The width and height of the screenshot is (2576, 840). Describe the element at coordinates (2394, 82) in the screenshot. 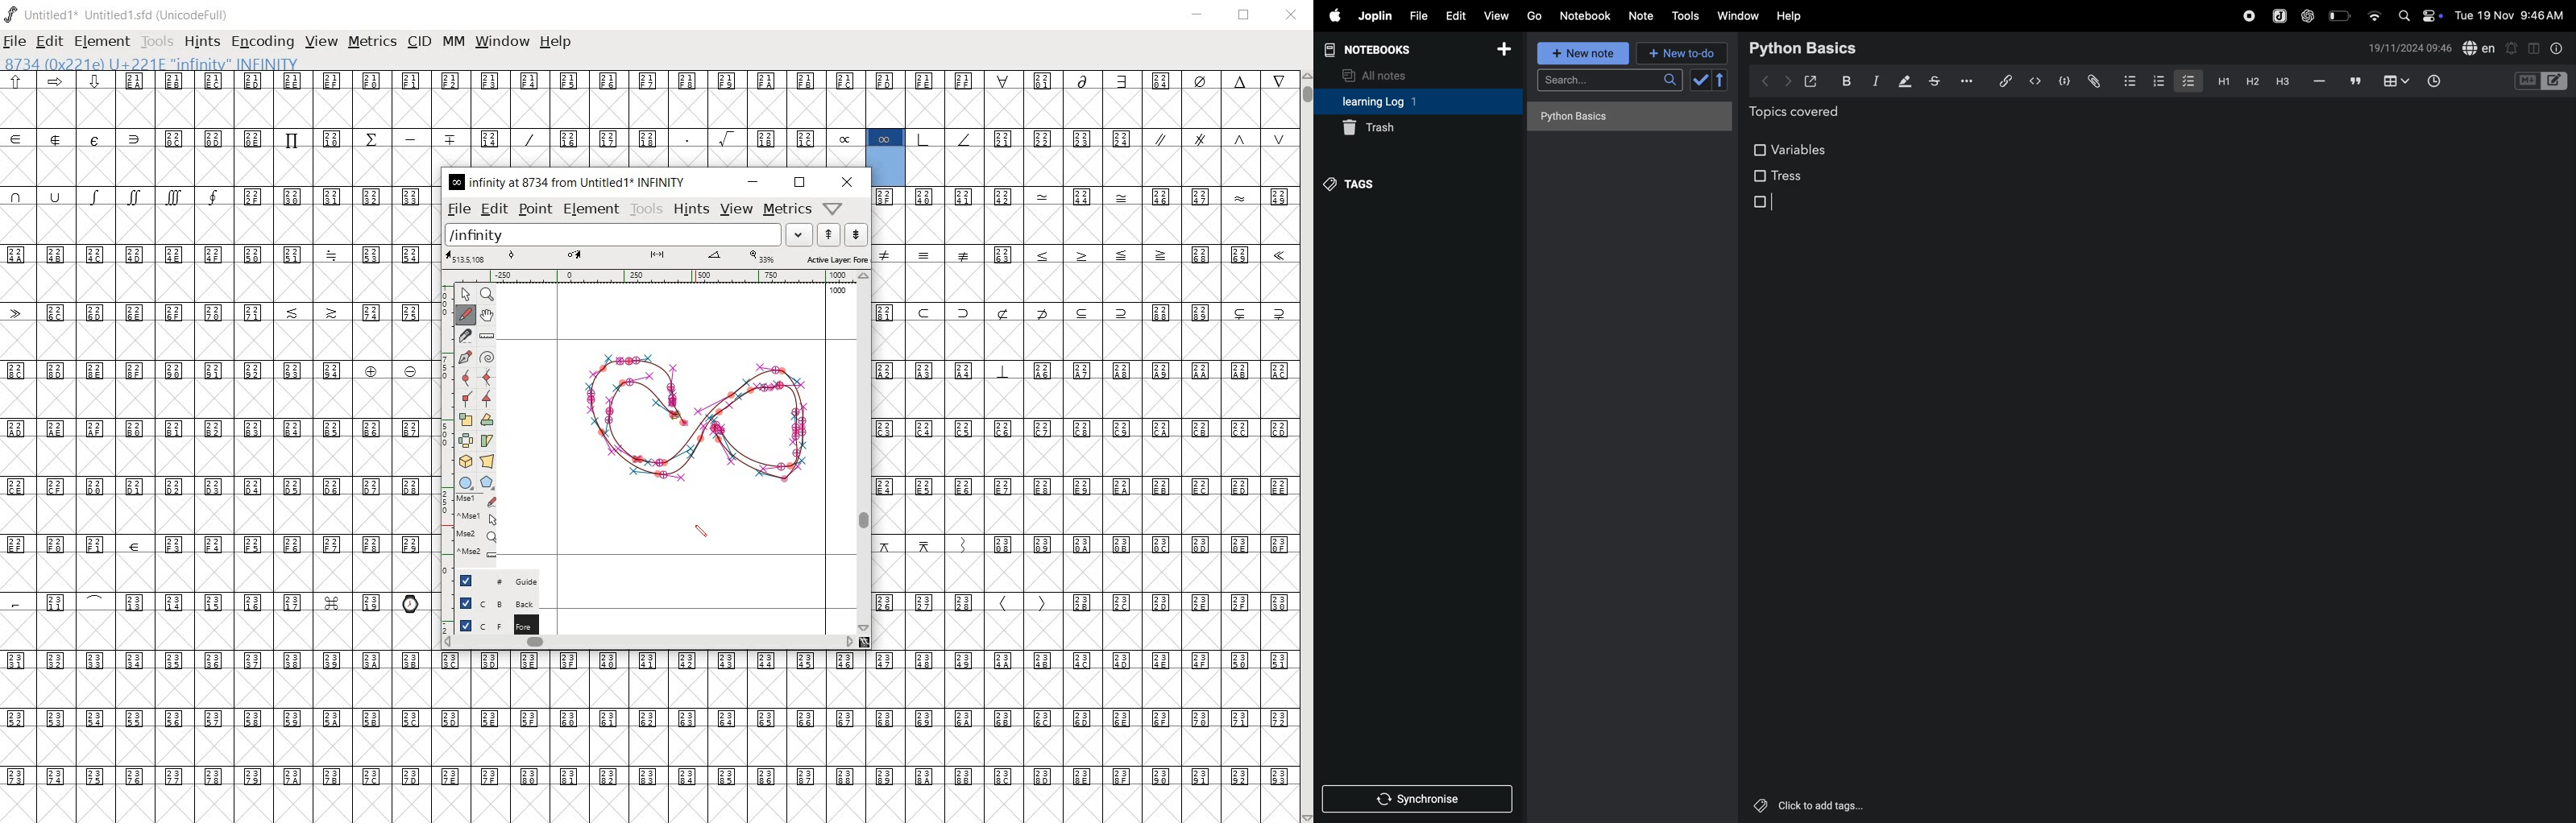

I see `add table` at that location.